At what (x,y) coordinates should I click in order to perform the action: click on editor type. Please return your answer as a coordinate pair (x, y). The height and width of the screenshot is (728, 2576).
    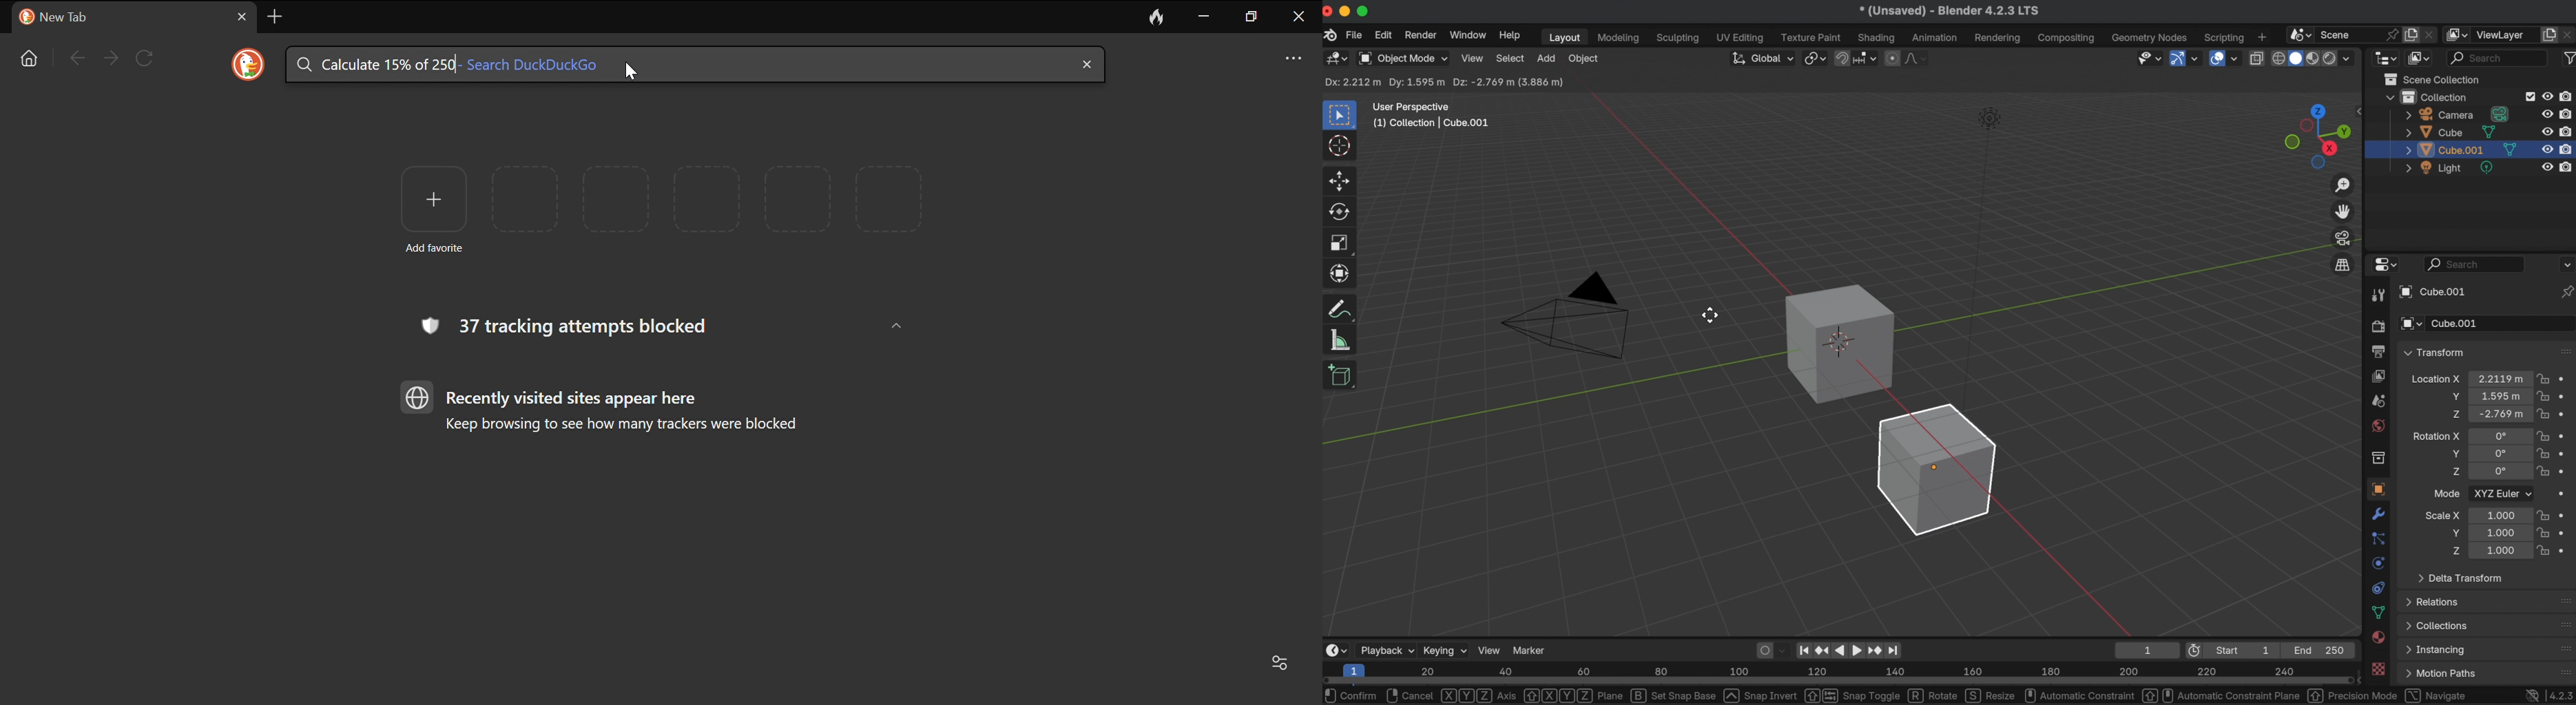
    Looking at the image, I should click on (1335, 650).